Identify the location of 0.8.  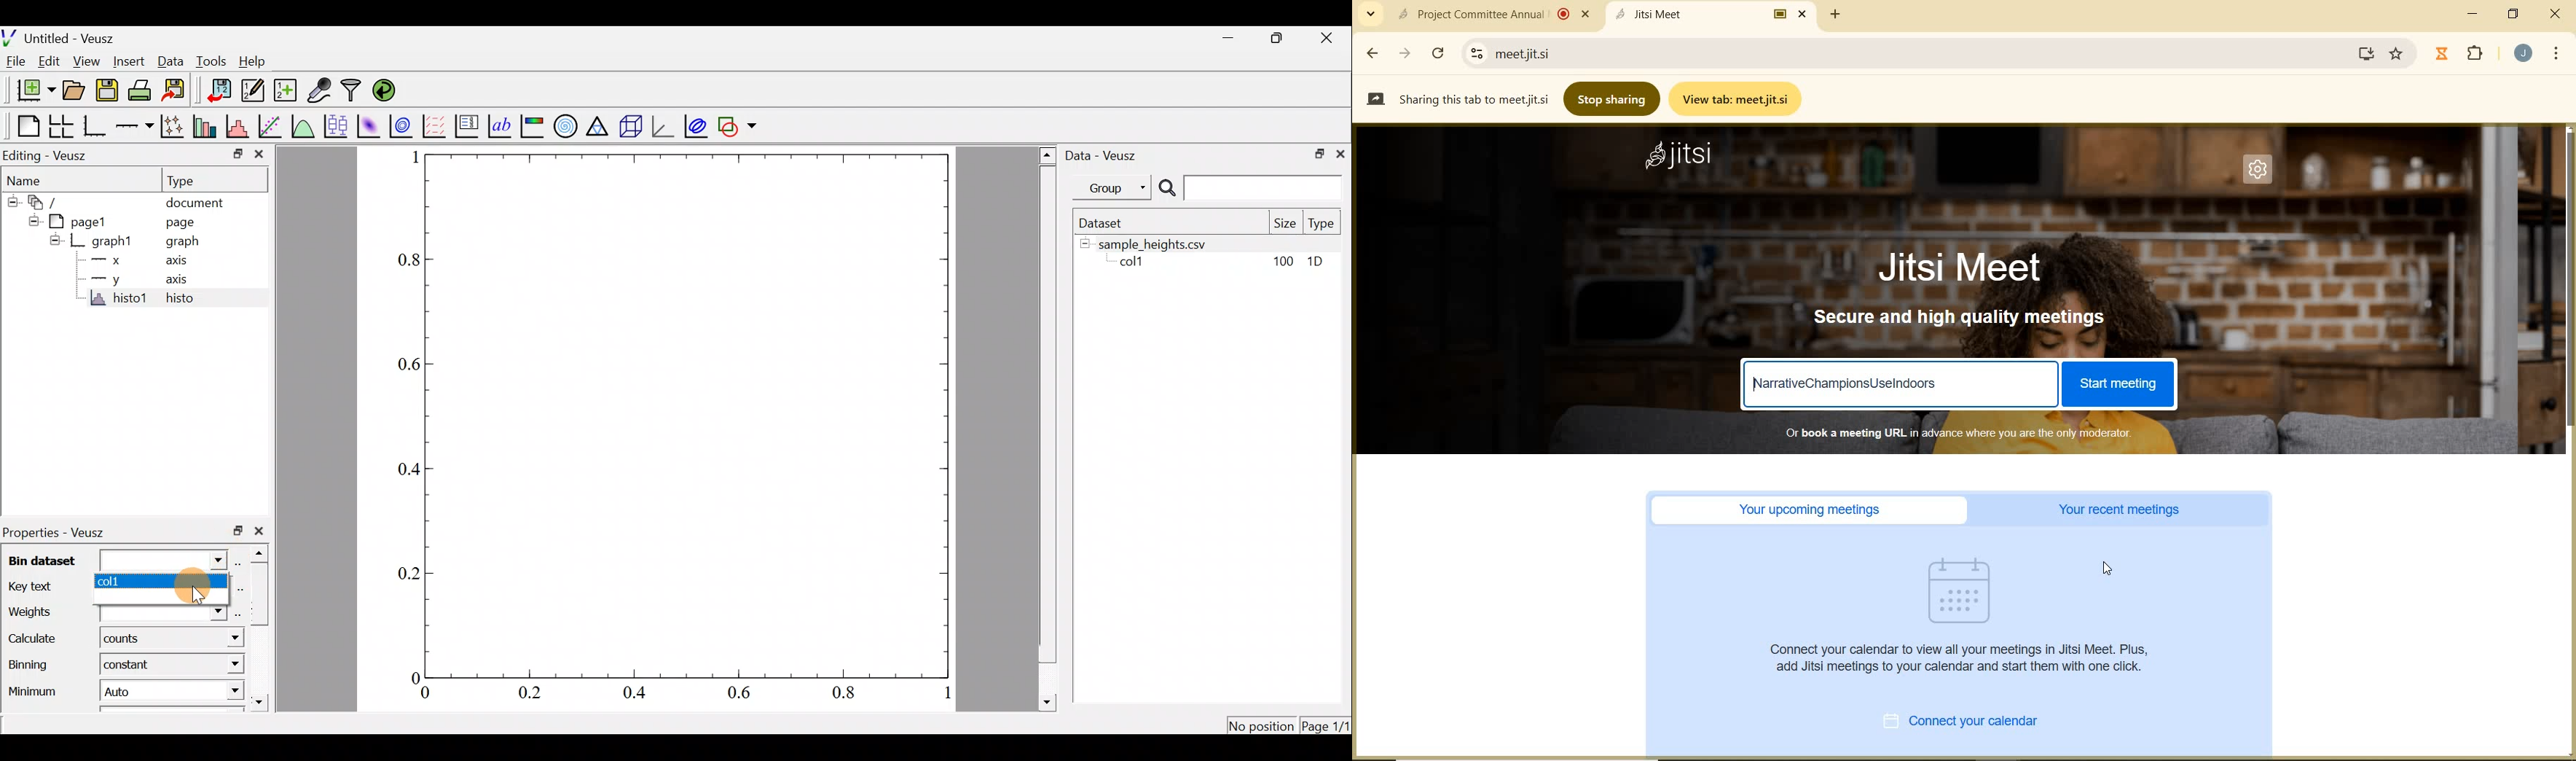
(848, 695).